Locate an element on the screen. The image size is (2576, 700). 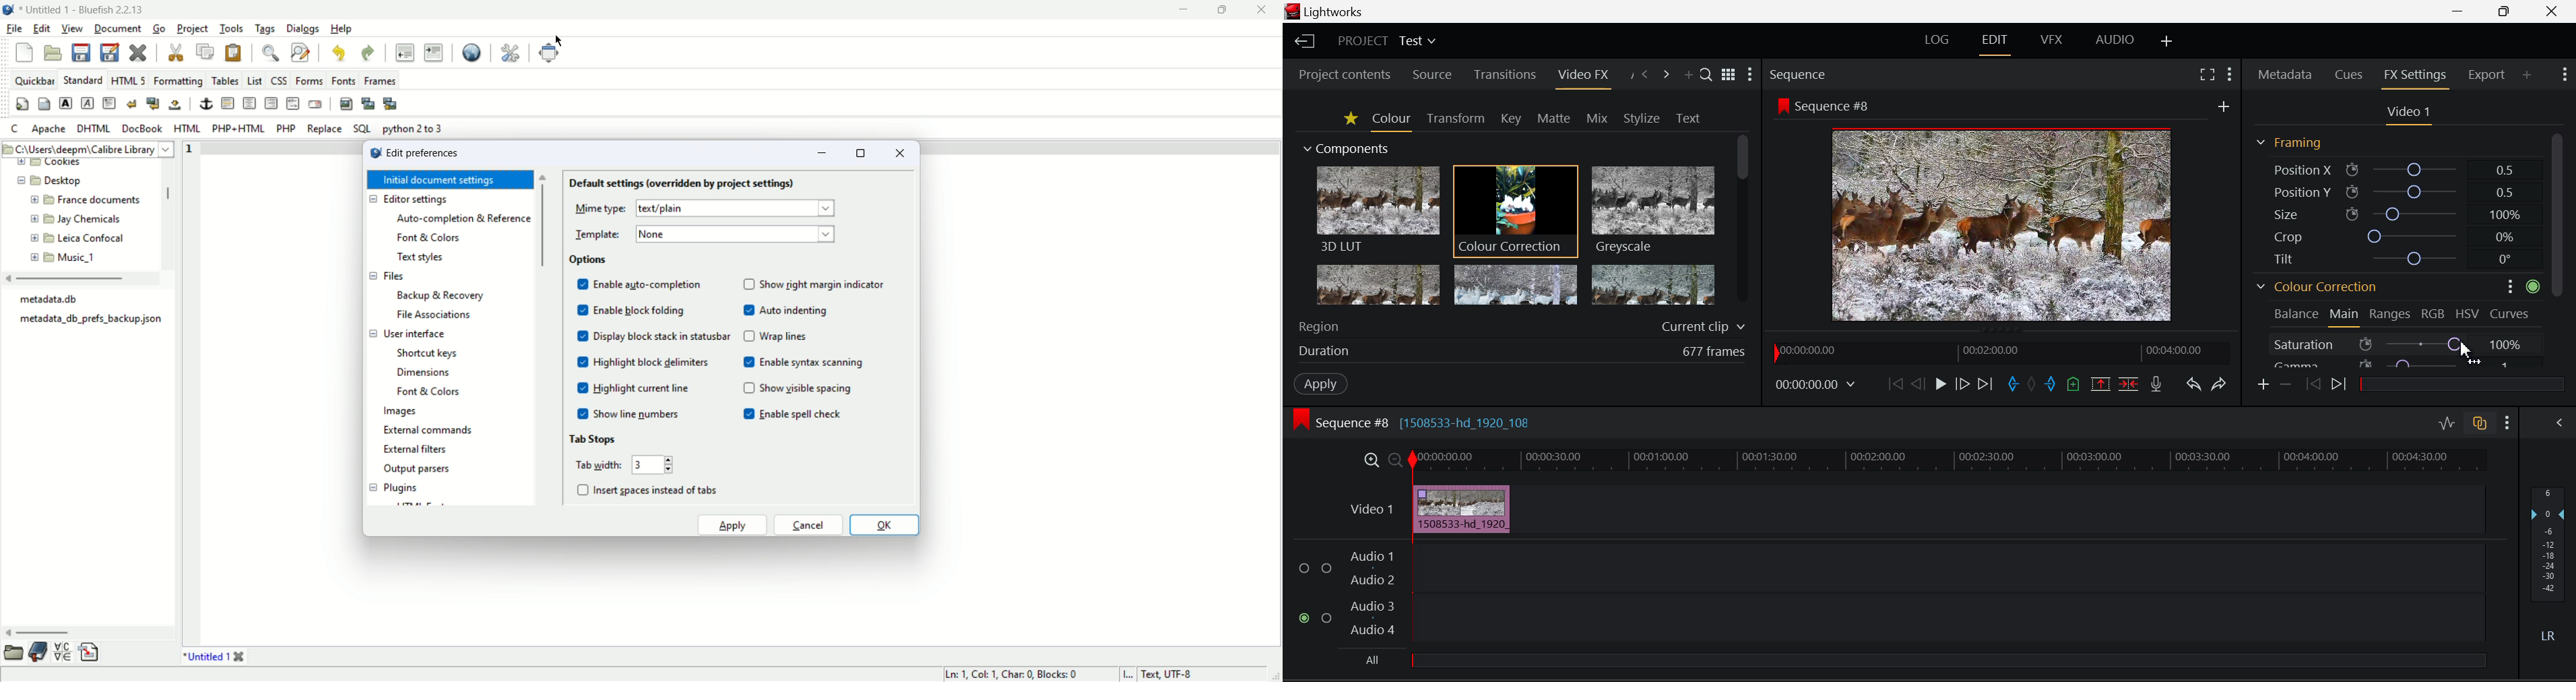
Show Settings is located at coordinates (1750, 74).